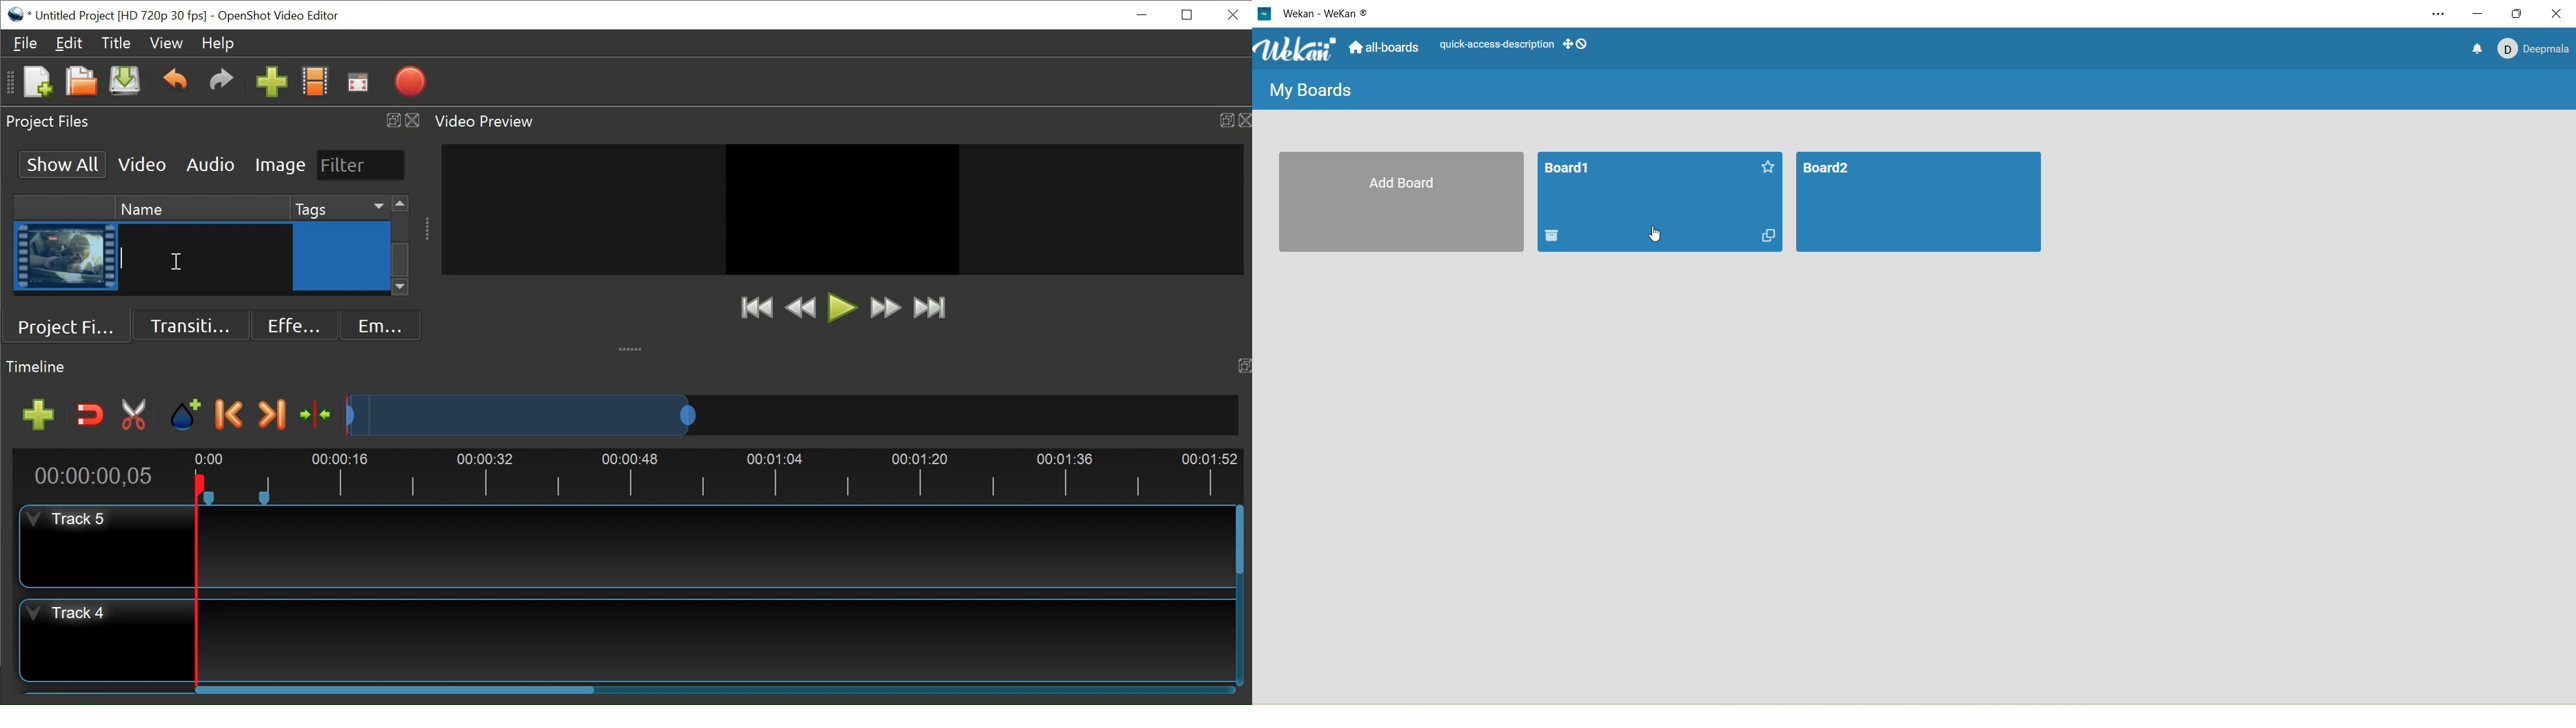 The height and width of the screenshot is (728, 2576). What do you see at coordinates (1564, 42) in the screenshot?
I see `show-desktop-drag-handles` at bounding box center [1564, 42].